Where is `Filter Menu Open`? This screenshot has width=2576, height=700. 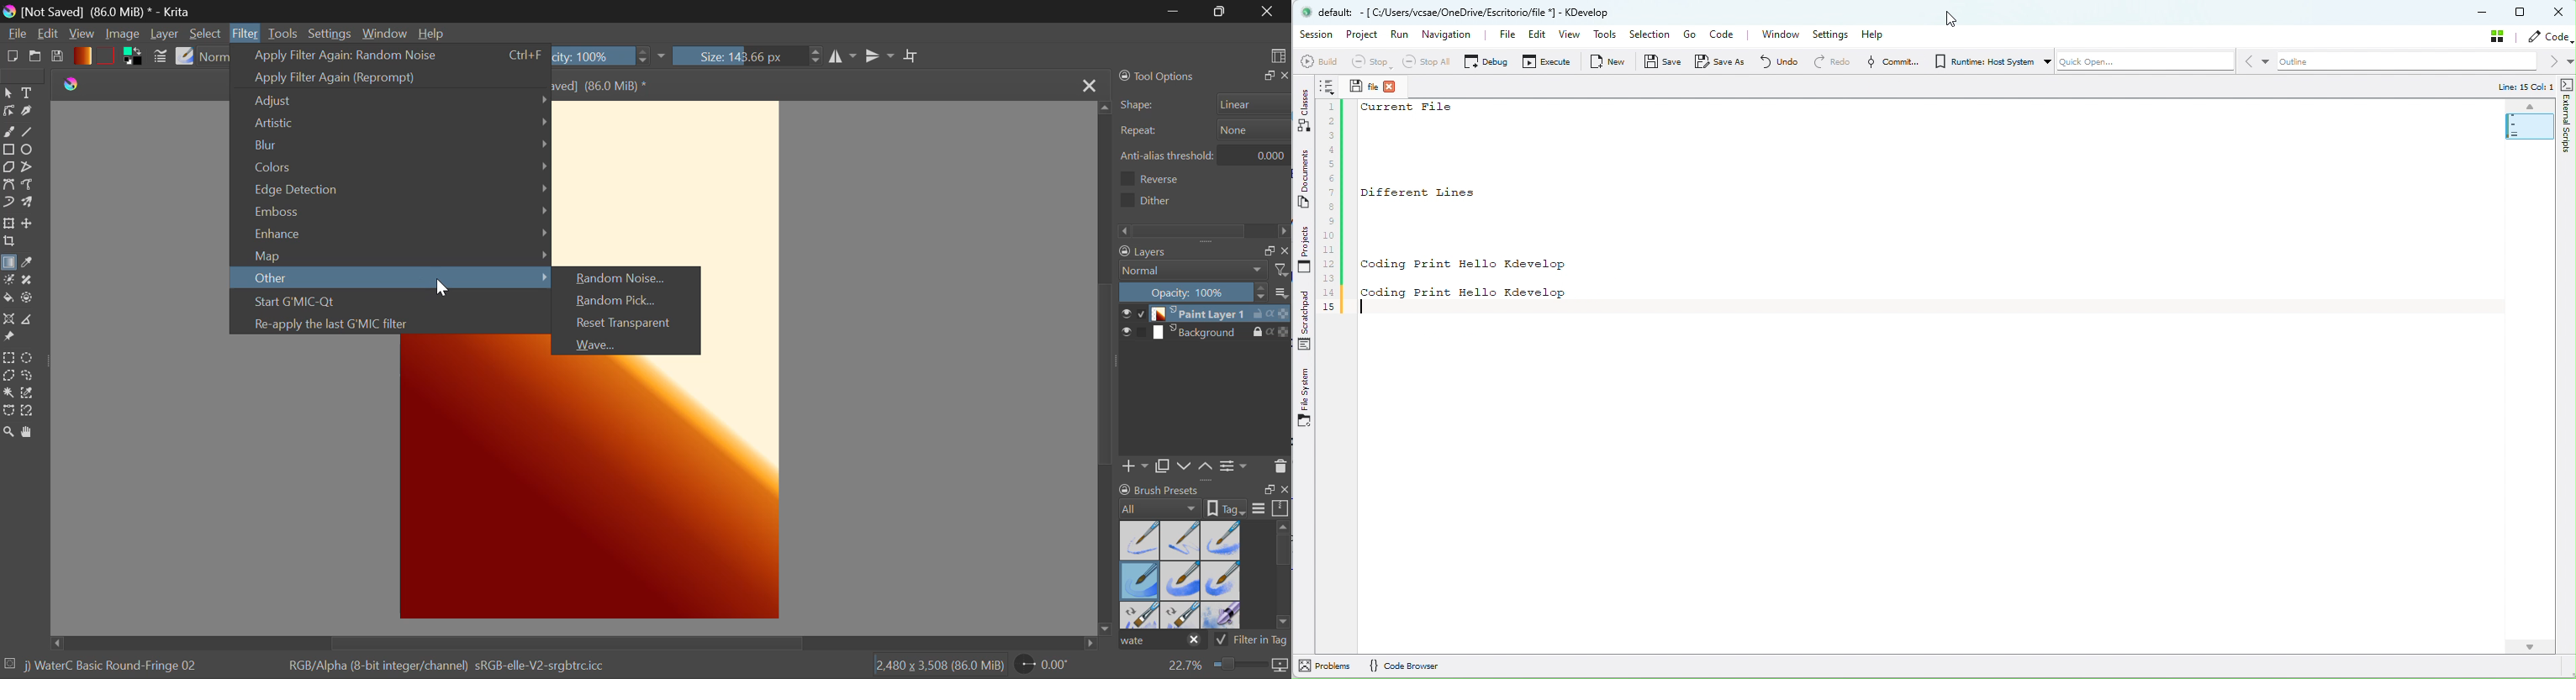
Filter Menu Open is located at coordinates (243, 32).